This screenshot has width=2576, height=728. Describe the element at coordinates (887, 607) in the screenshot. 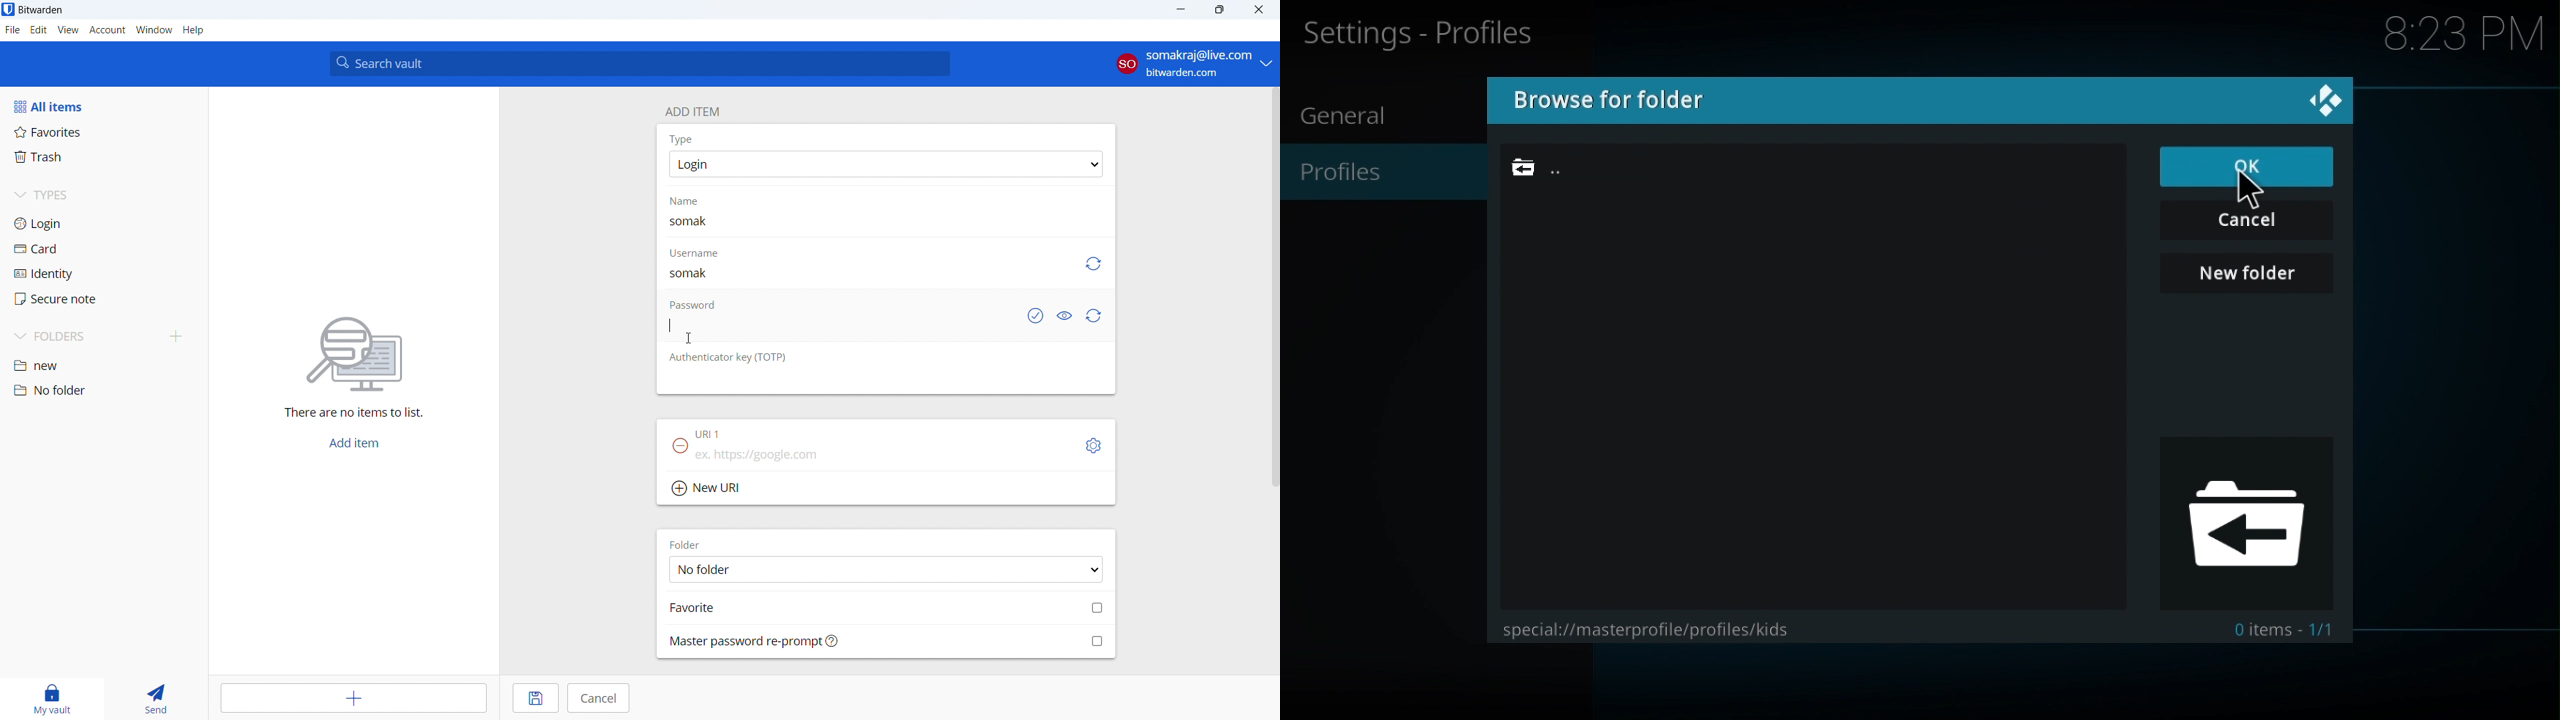

I see `add to favorites` at that location.